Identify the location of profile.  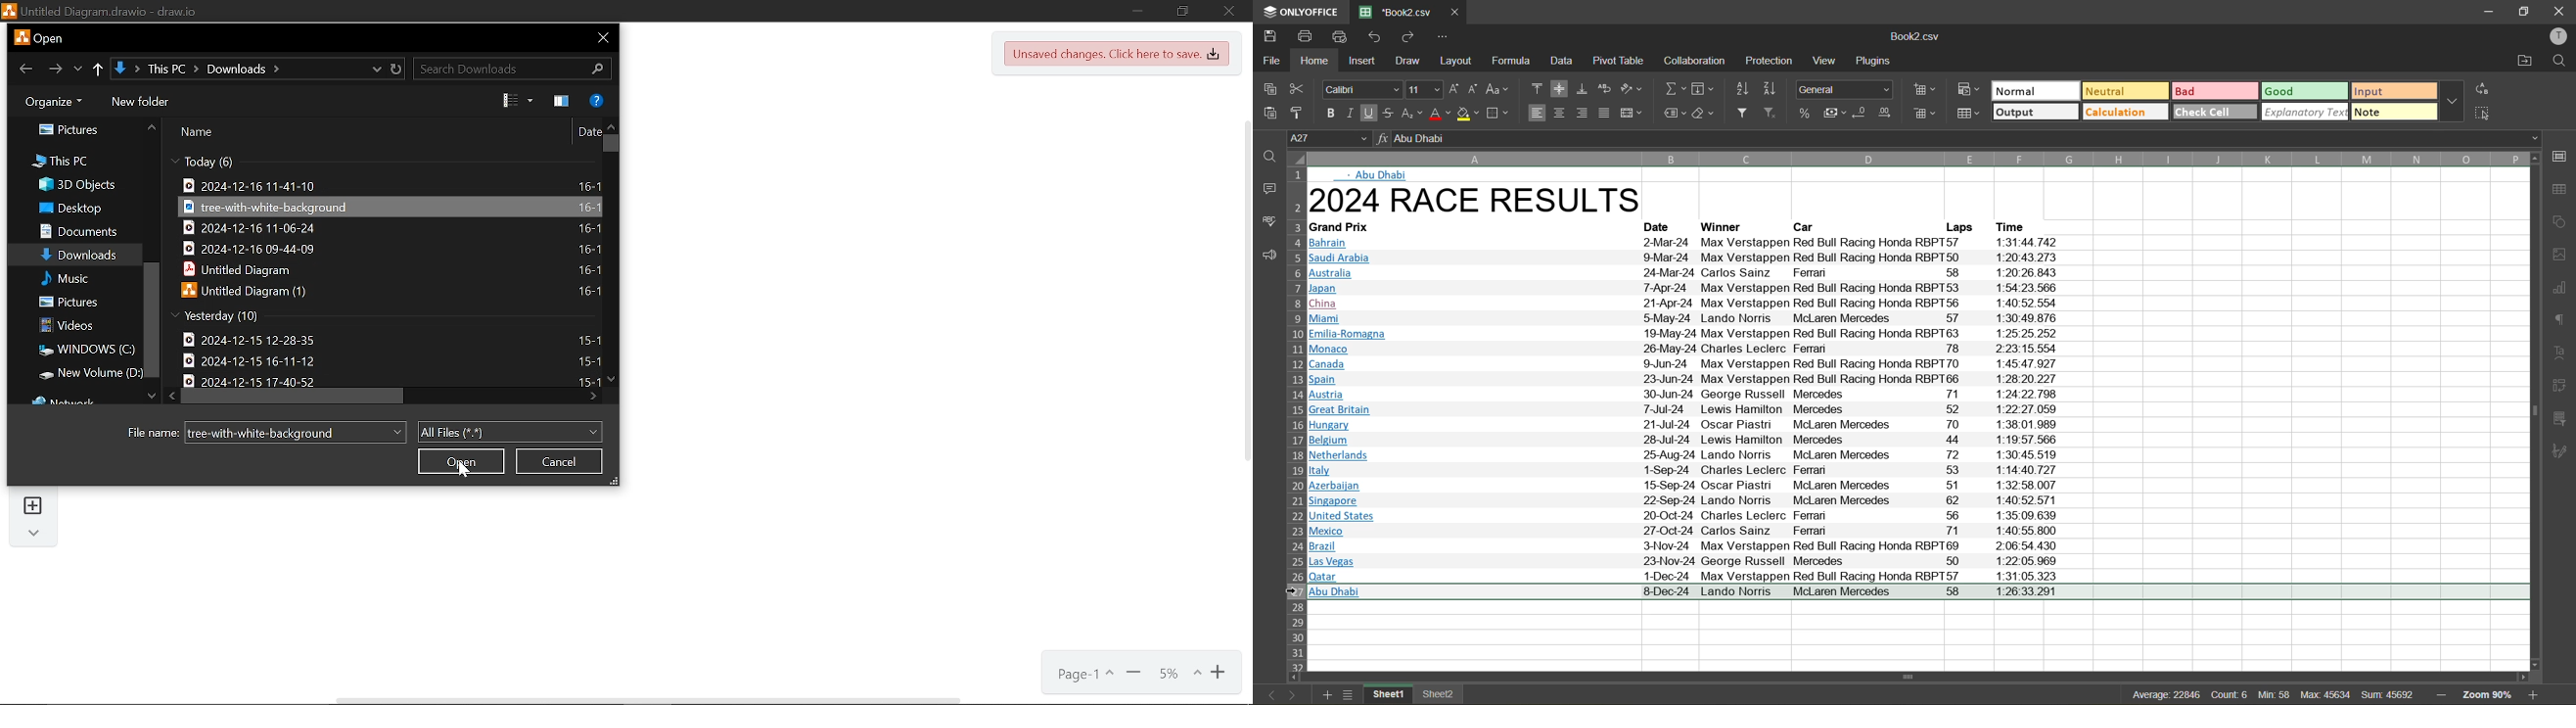
(2560, 37).